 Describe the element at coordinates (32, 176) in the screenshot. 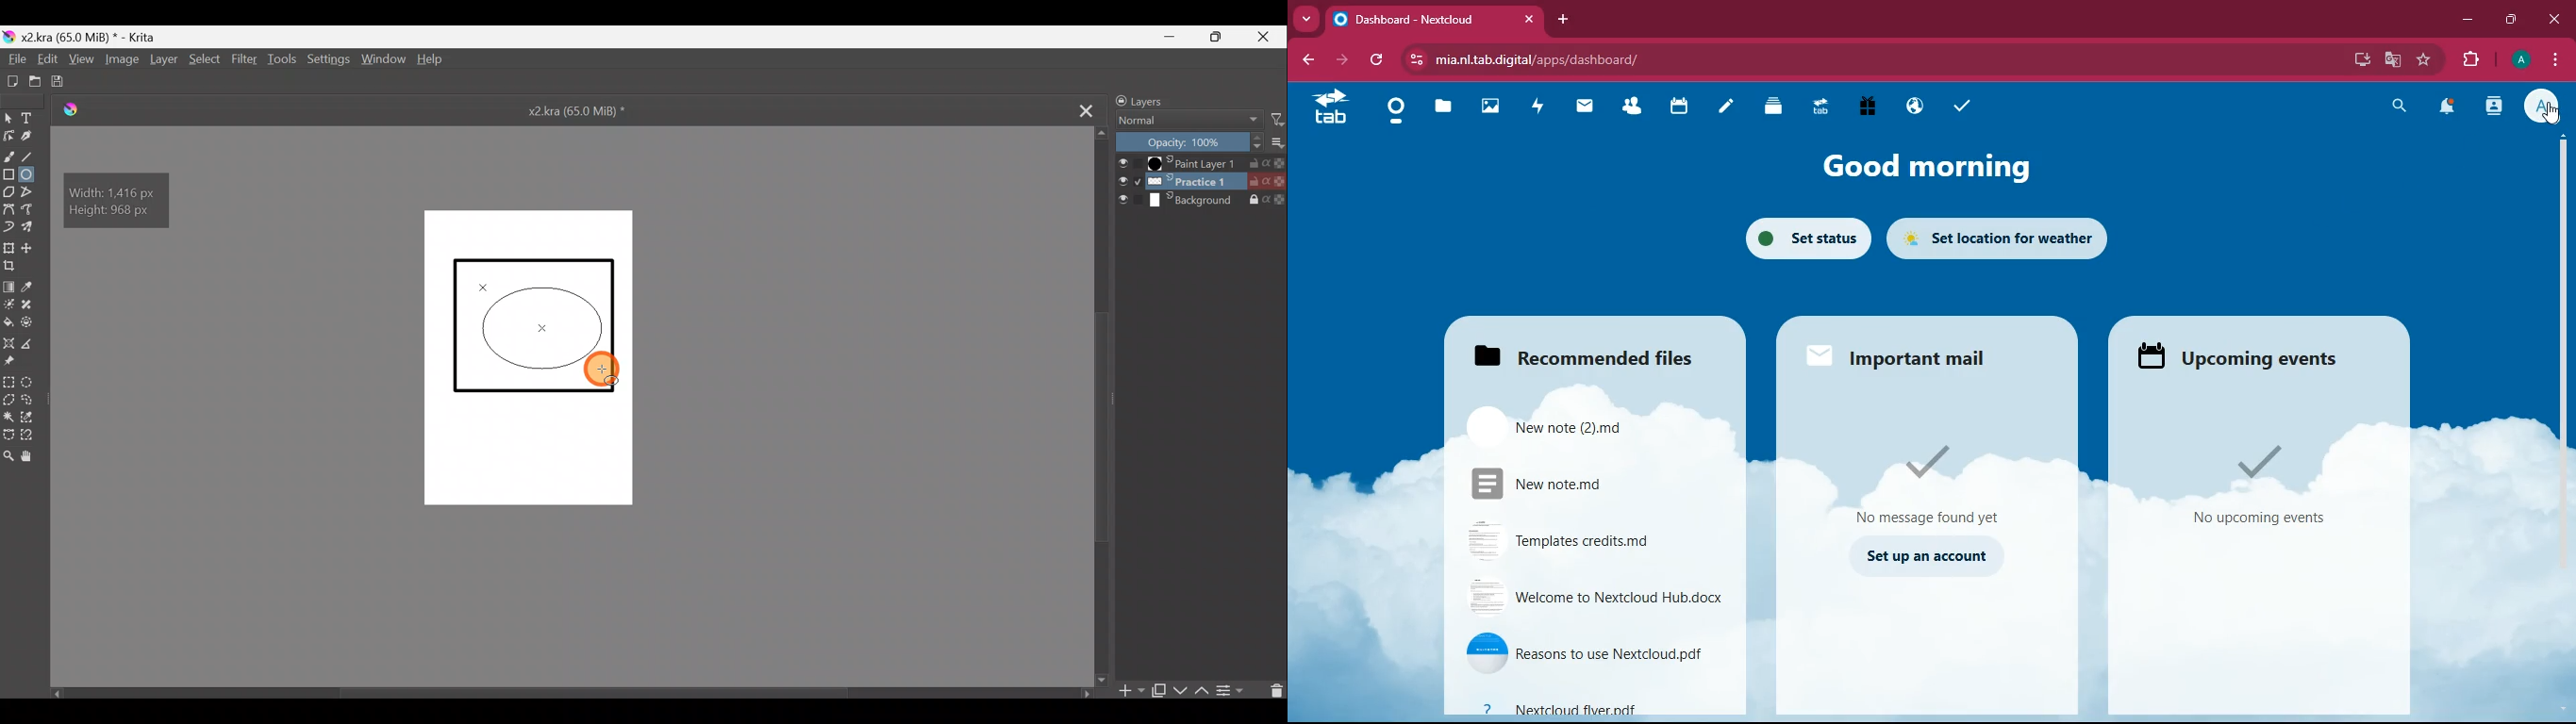

I see `Ellipse tool` at that location.